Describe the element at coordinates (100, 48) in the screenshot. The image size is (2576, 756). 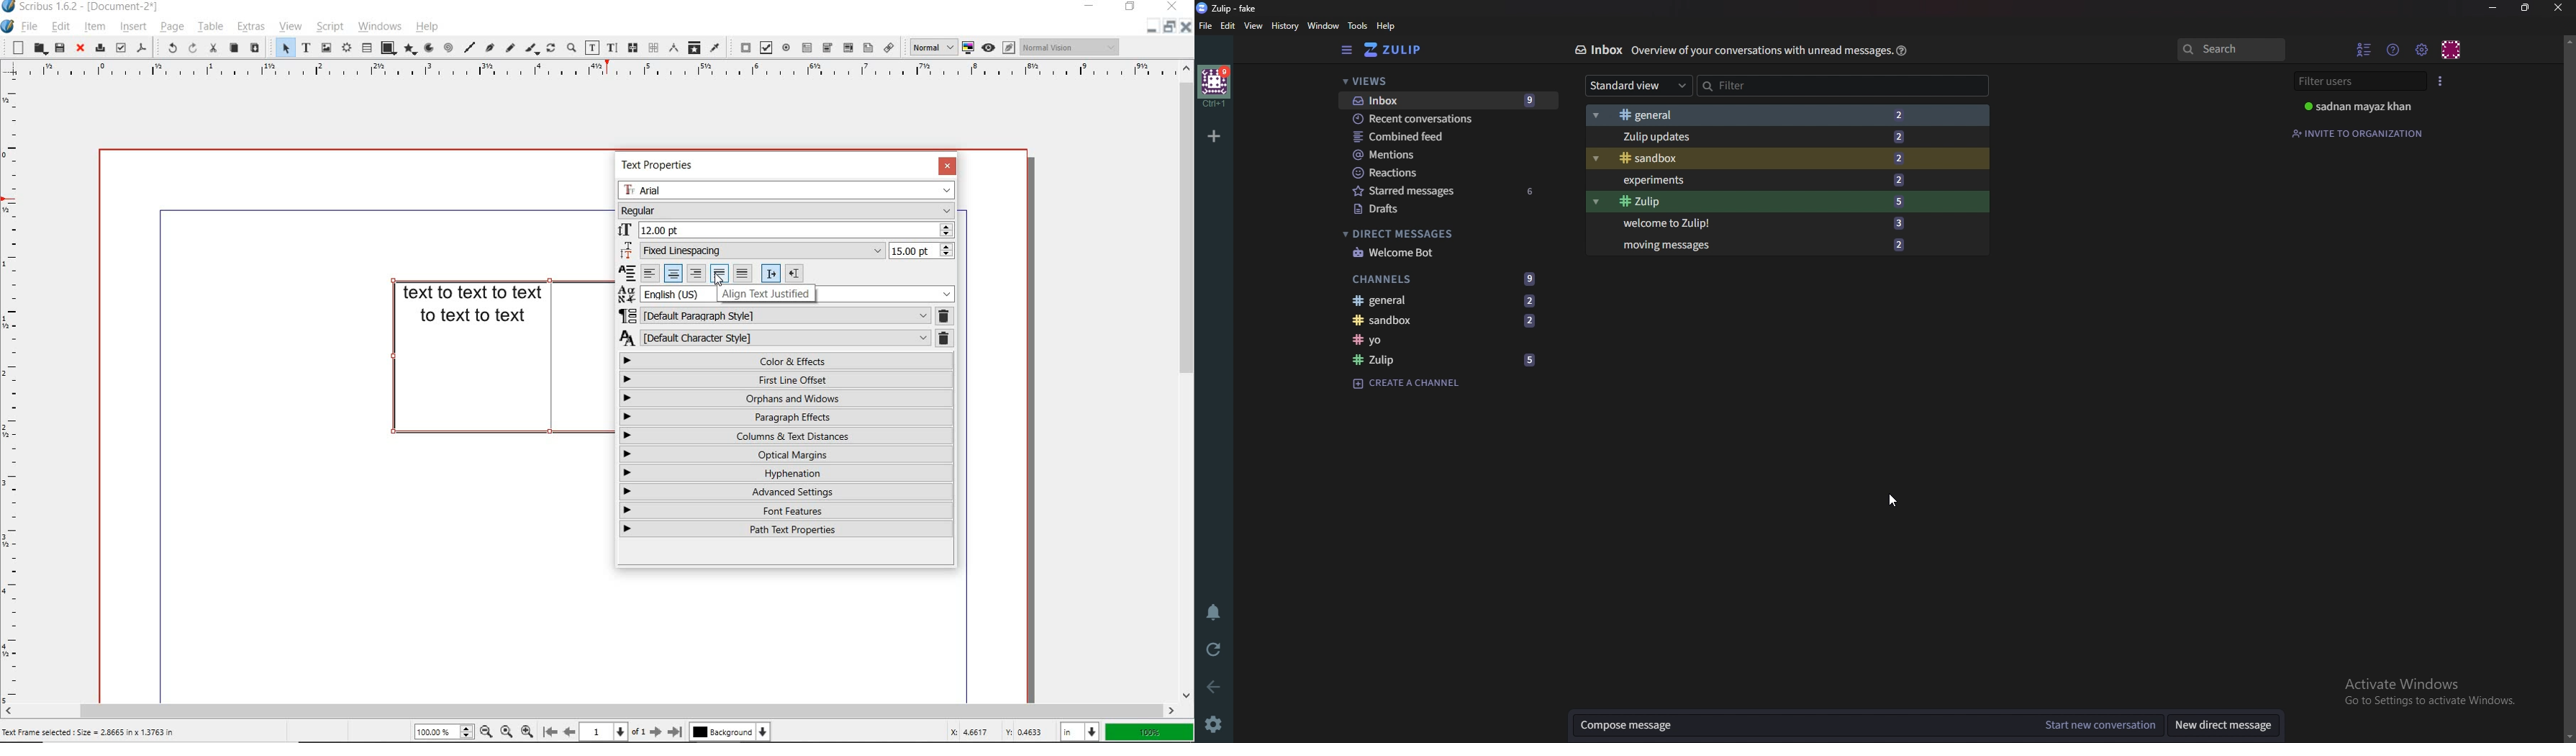
I see `print` at that location.